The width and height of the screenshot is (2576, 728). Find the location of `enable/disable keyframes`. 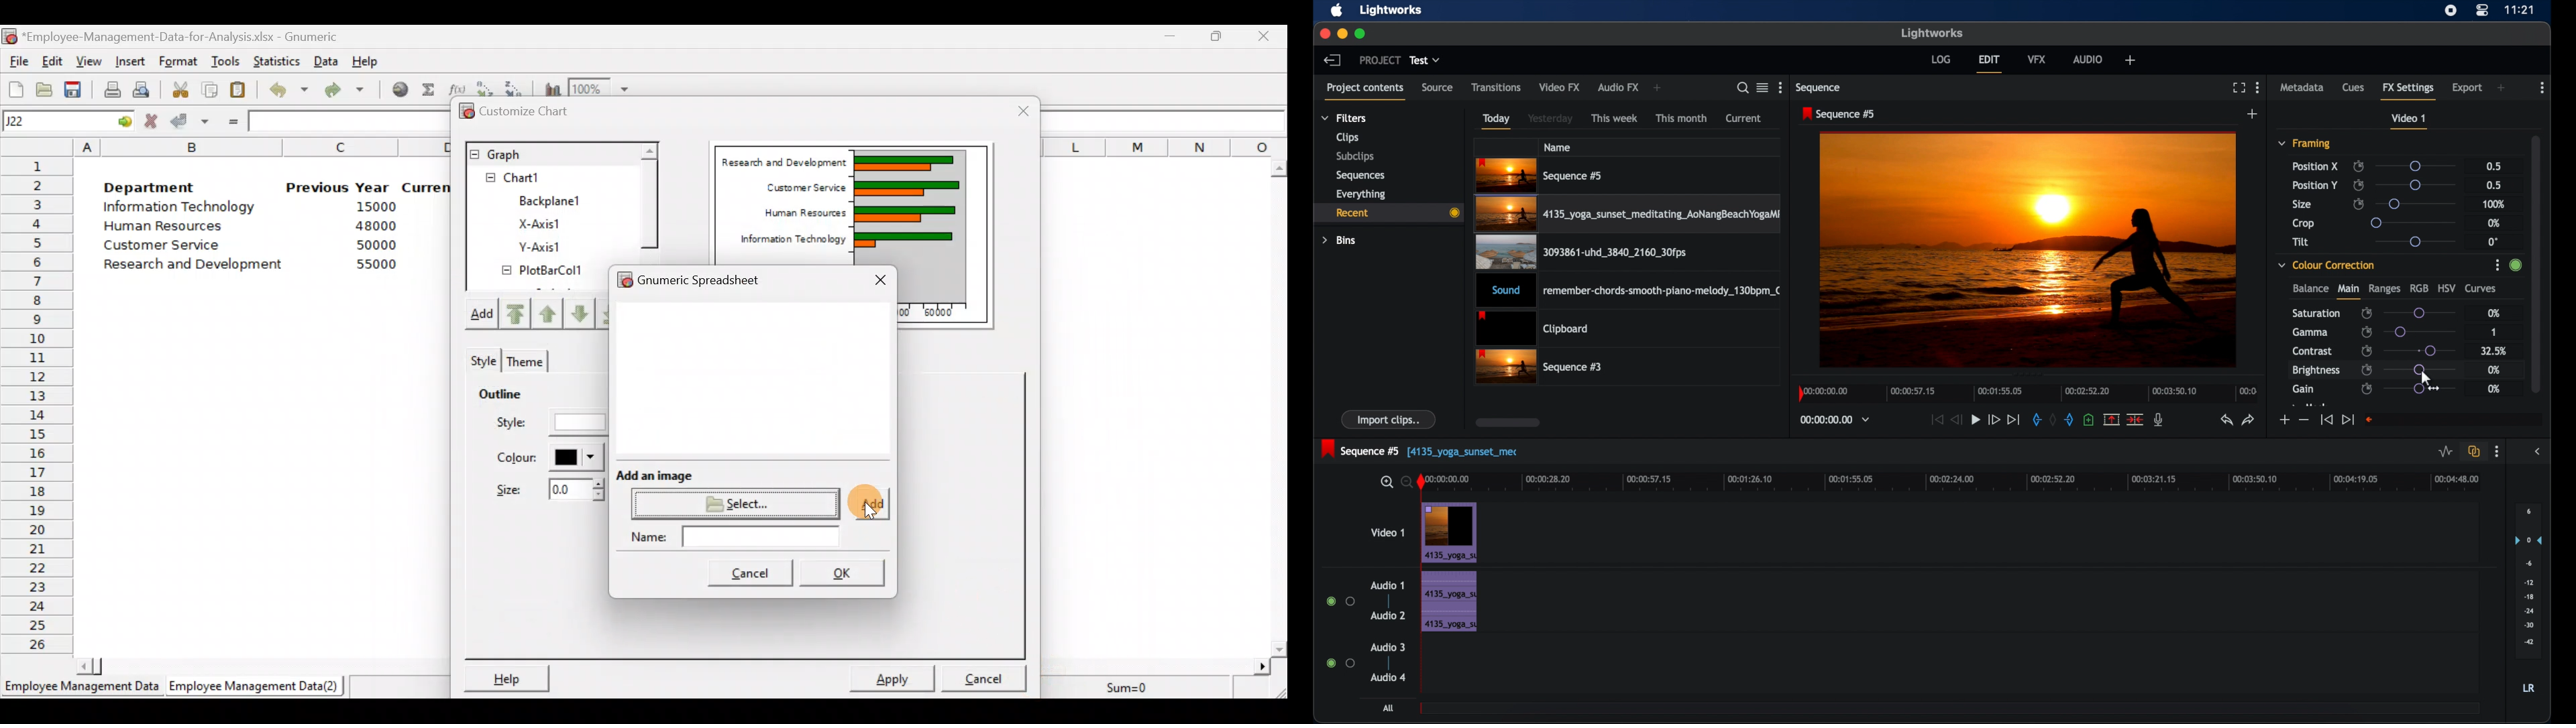

enable/disable keyframes is located at coordinates (2367, 332).